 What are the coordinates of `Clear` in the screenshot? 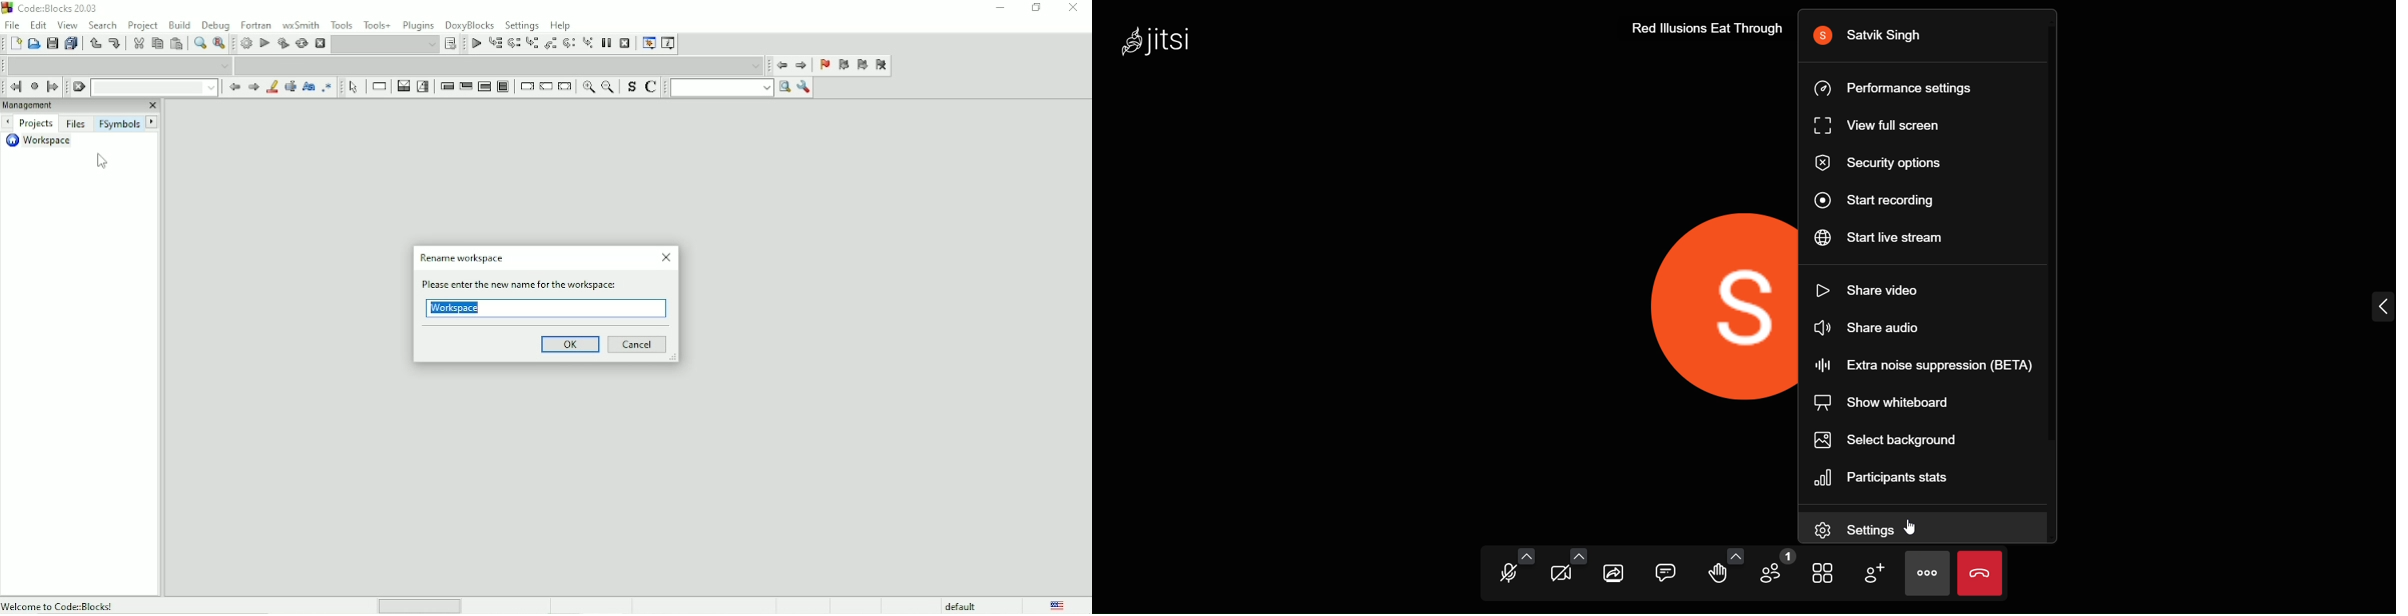 It's located at (79, 87).